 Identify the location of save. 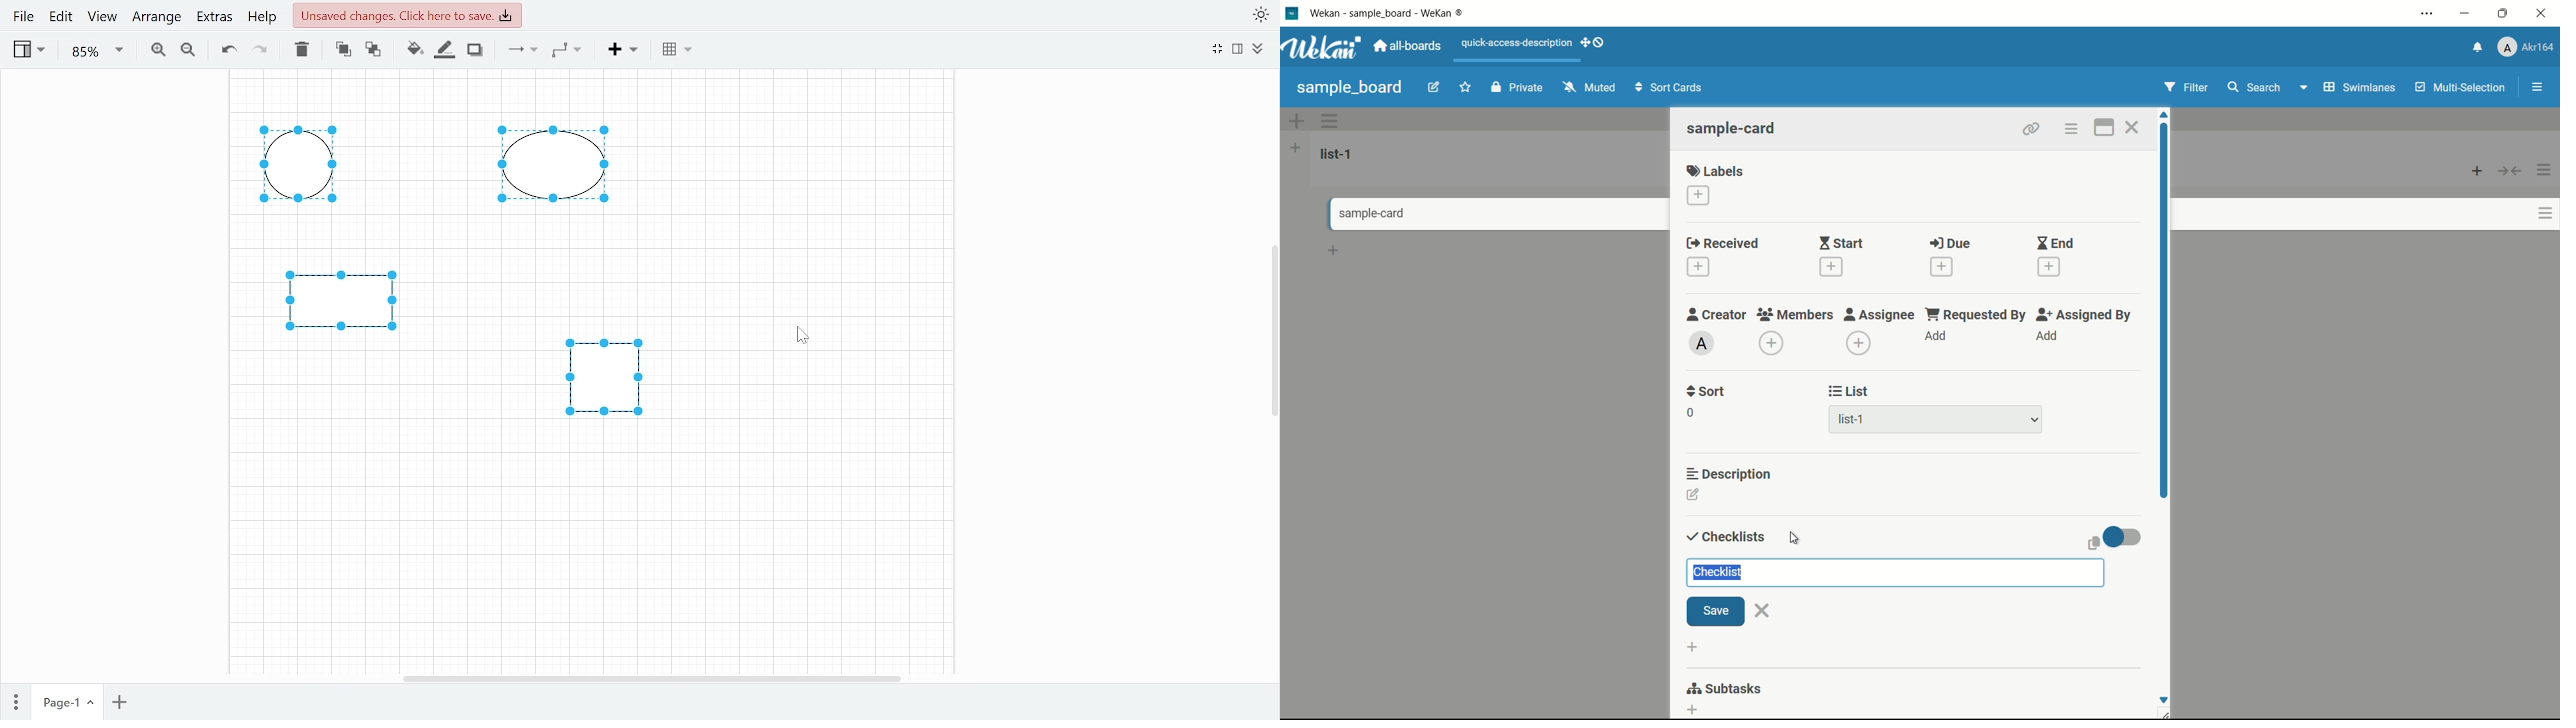
(1715, 612).